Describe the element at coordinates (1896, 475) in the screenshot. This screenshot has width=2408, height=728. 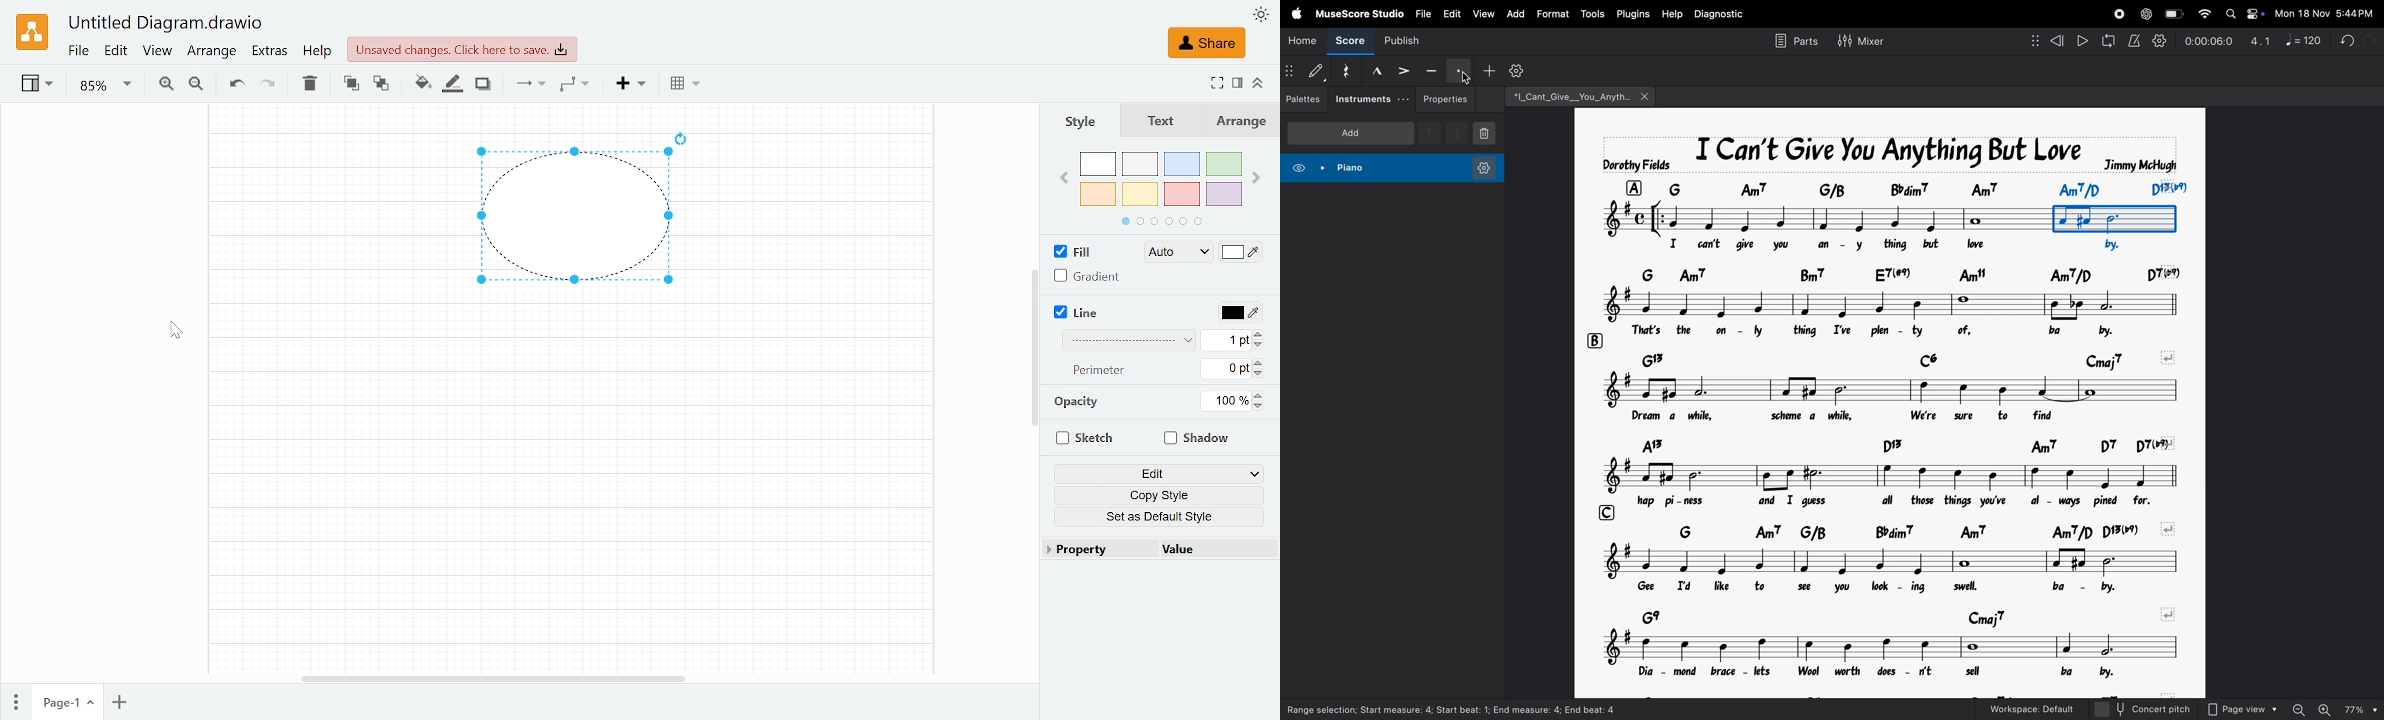
I see `notes` at that location.